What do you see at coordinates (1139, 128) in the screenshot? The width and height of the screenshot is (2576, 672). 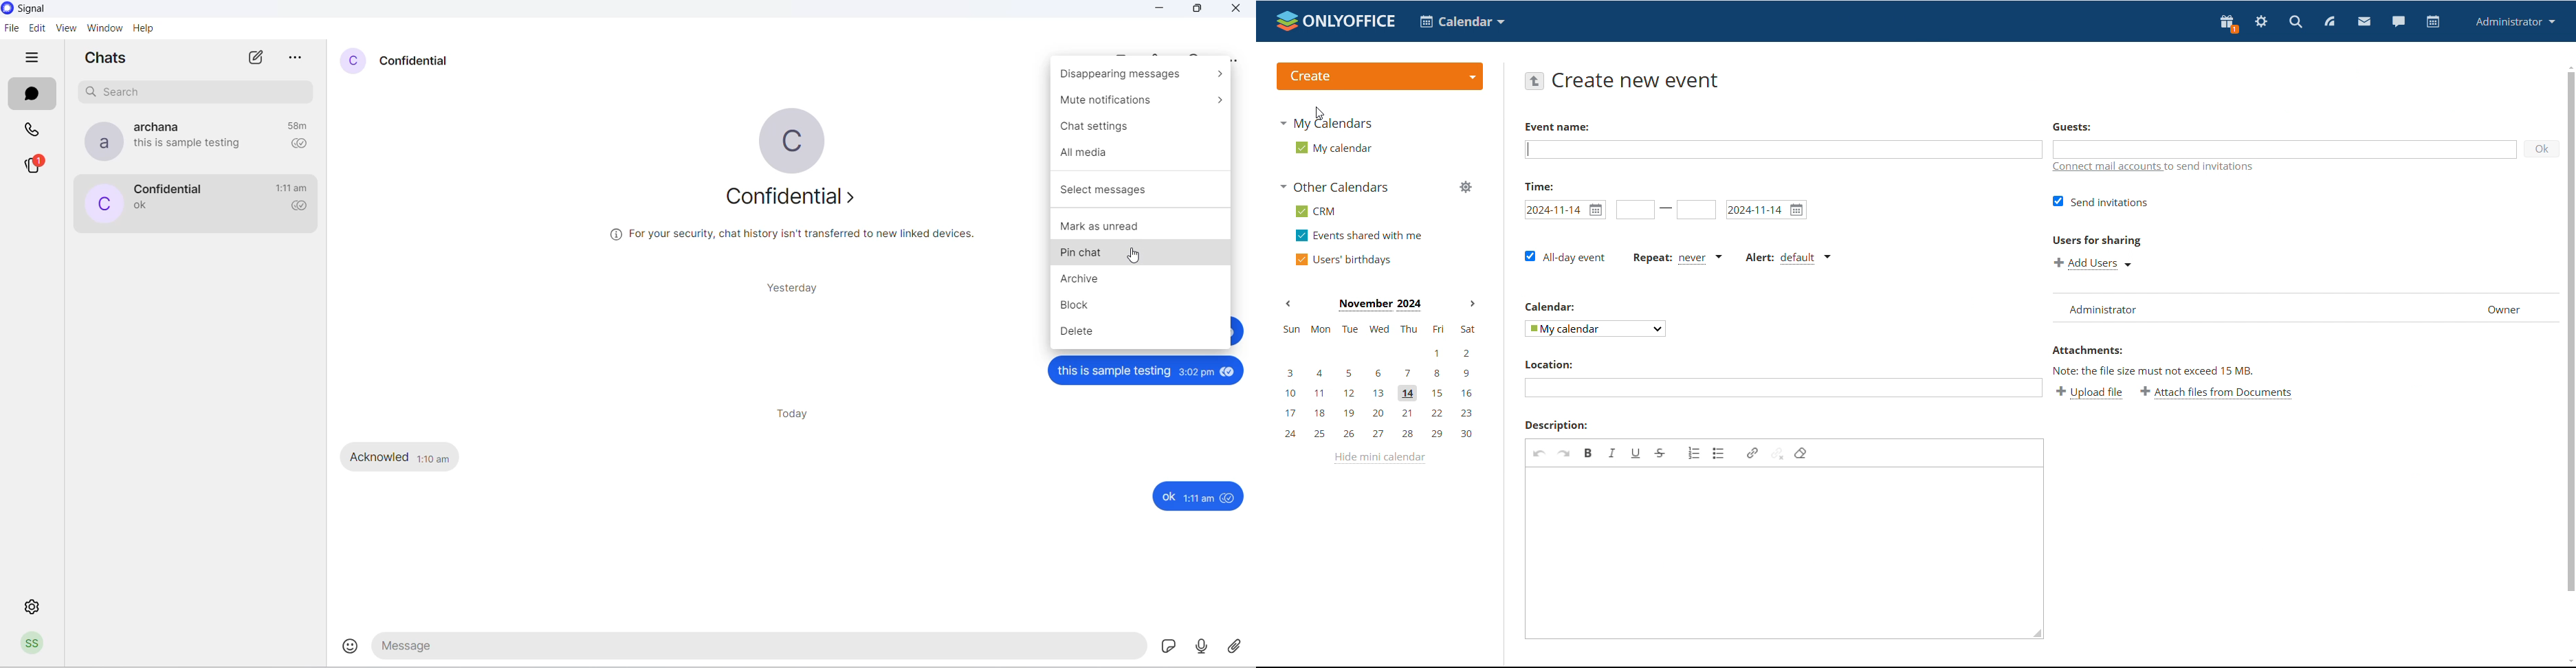 I see `chat settings` at bounding box center [1139, 128].